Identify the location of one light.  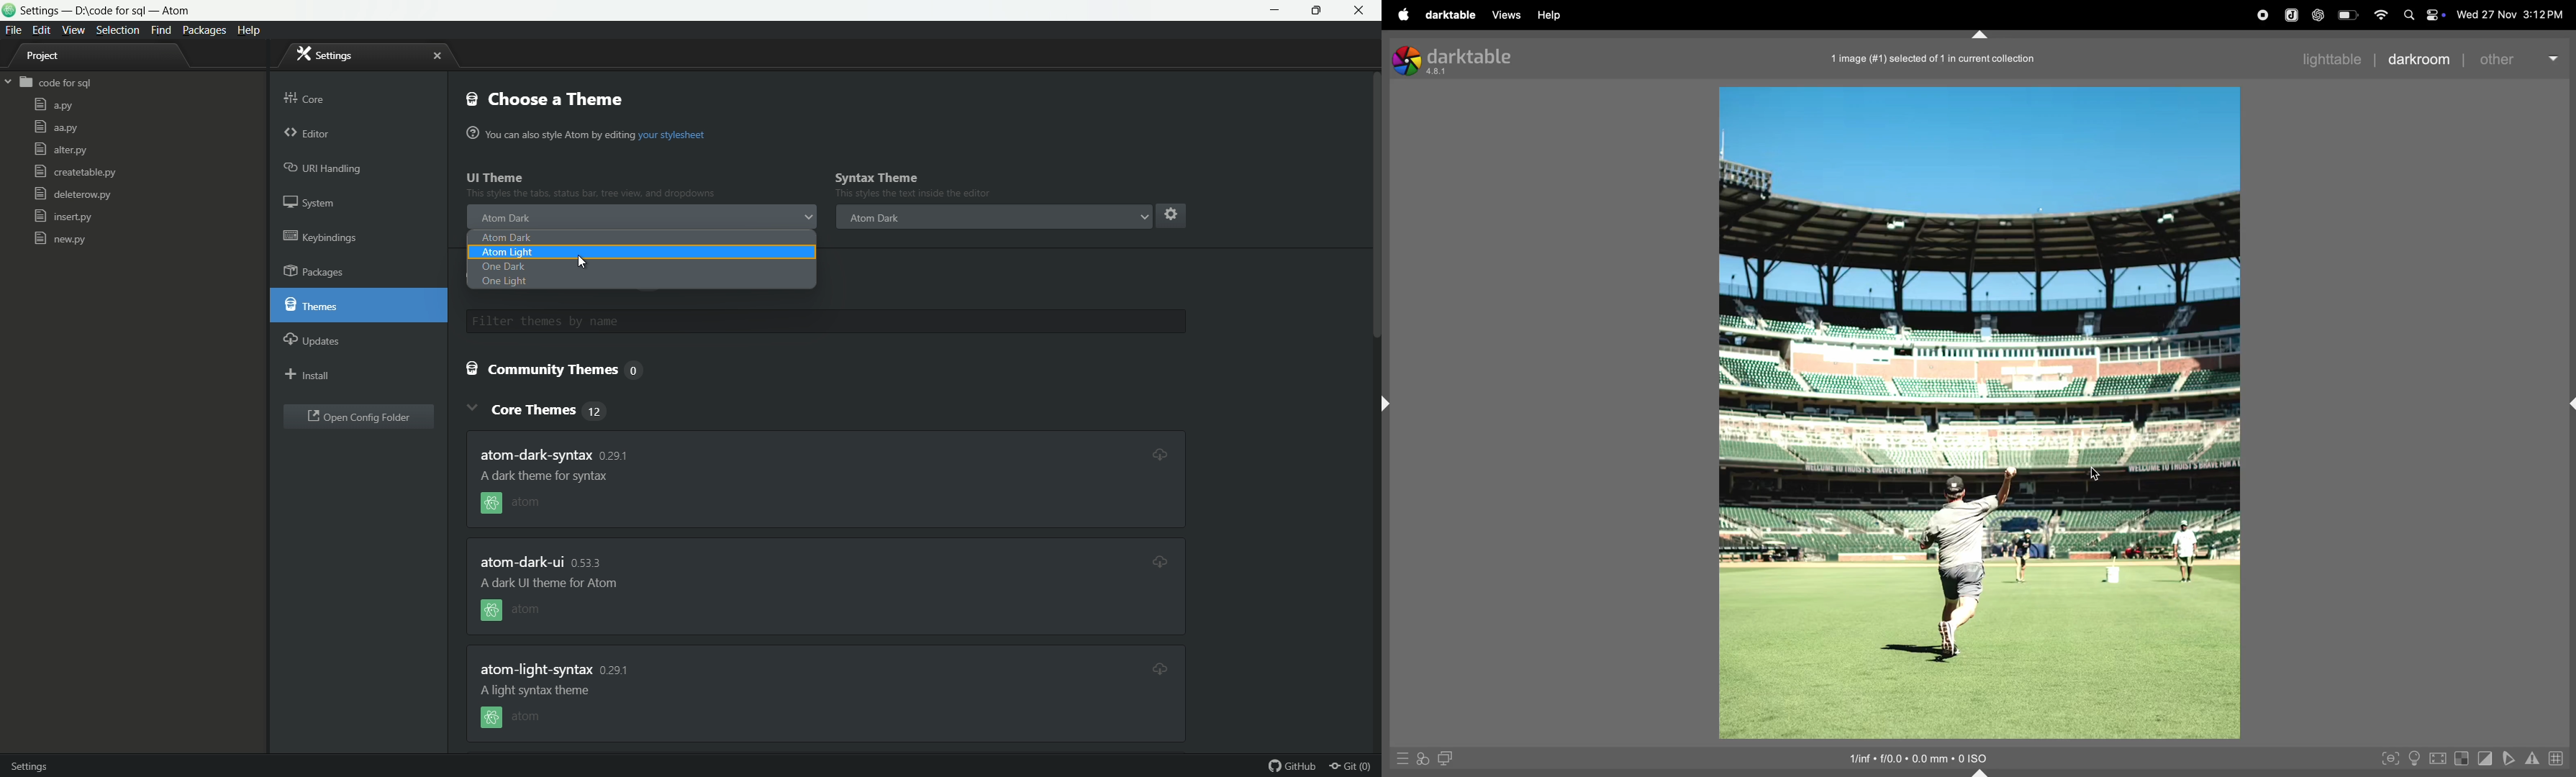
(504, 283).